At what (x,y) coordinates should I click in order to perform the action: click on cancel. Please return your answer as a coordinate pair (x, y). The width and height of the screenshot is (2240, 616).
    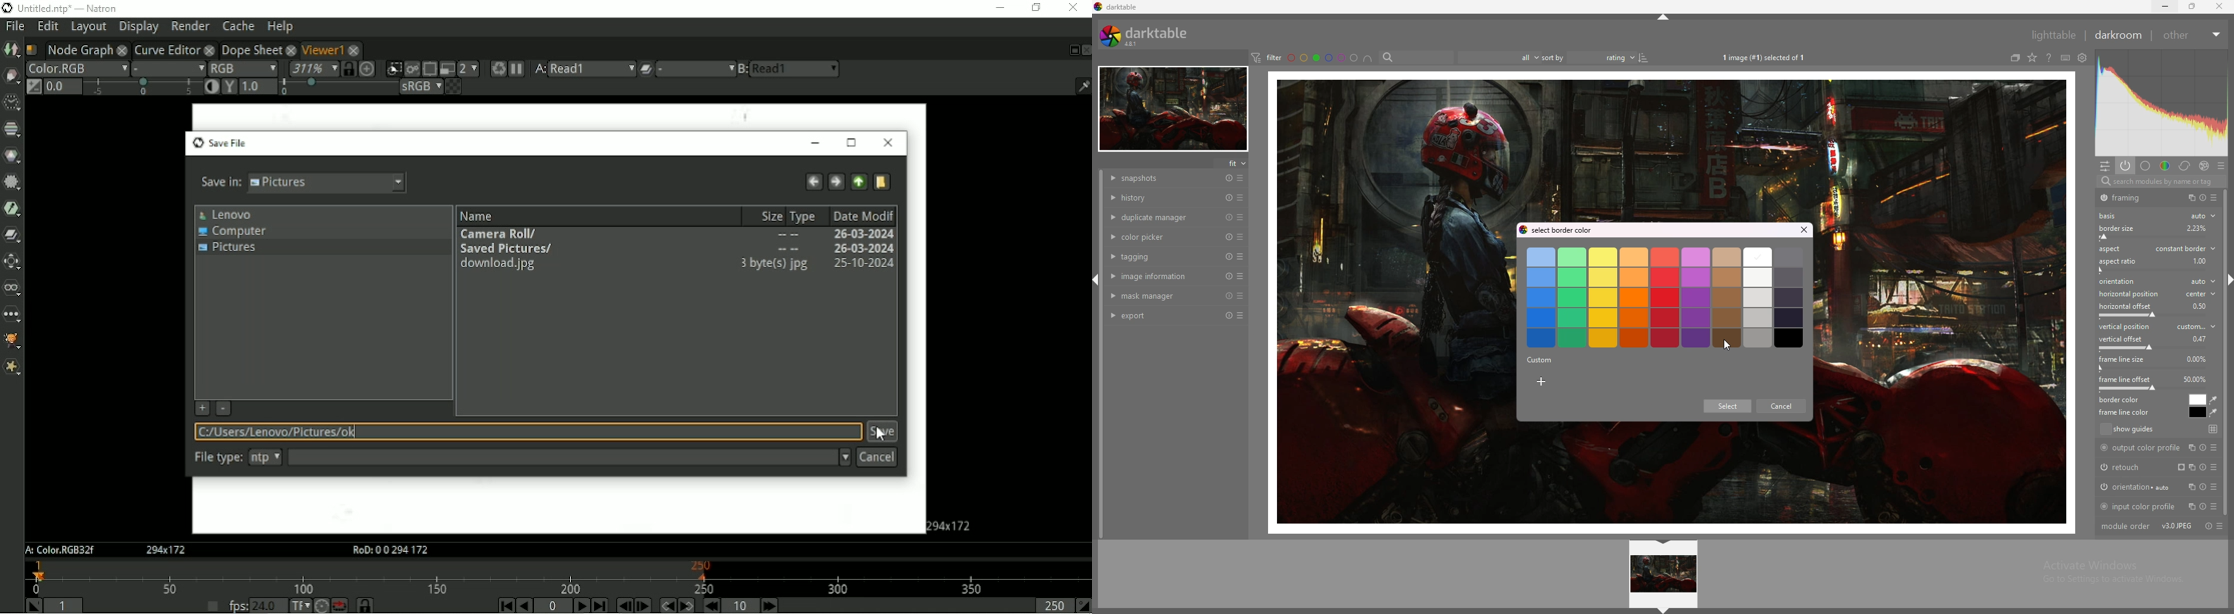
    Looking at the image, I should click on (1782, 408).